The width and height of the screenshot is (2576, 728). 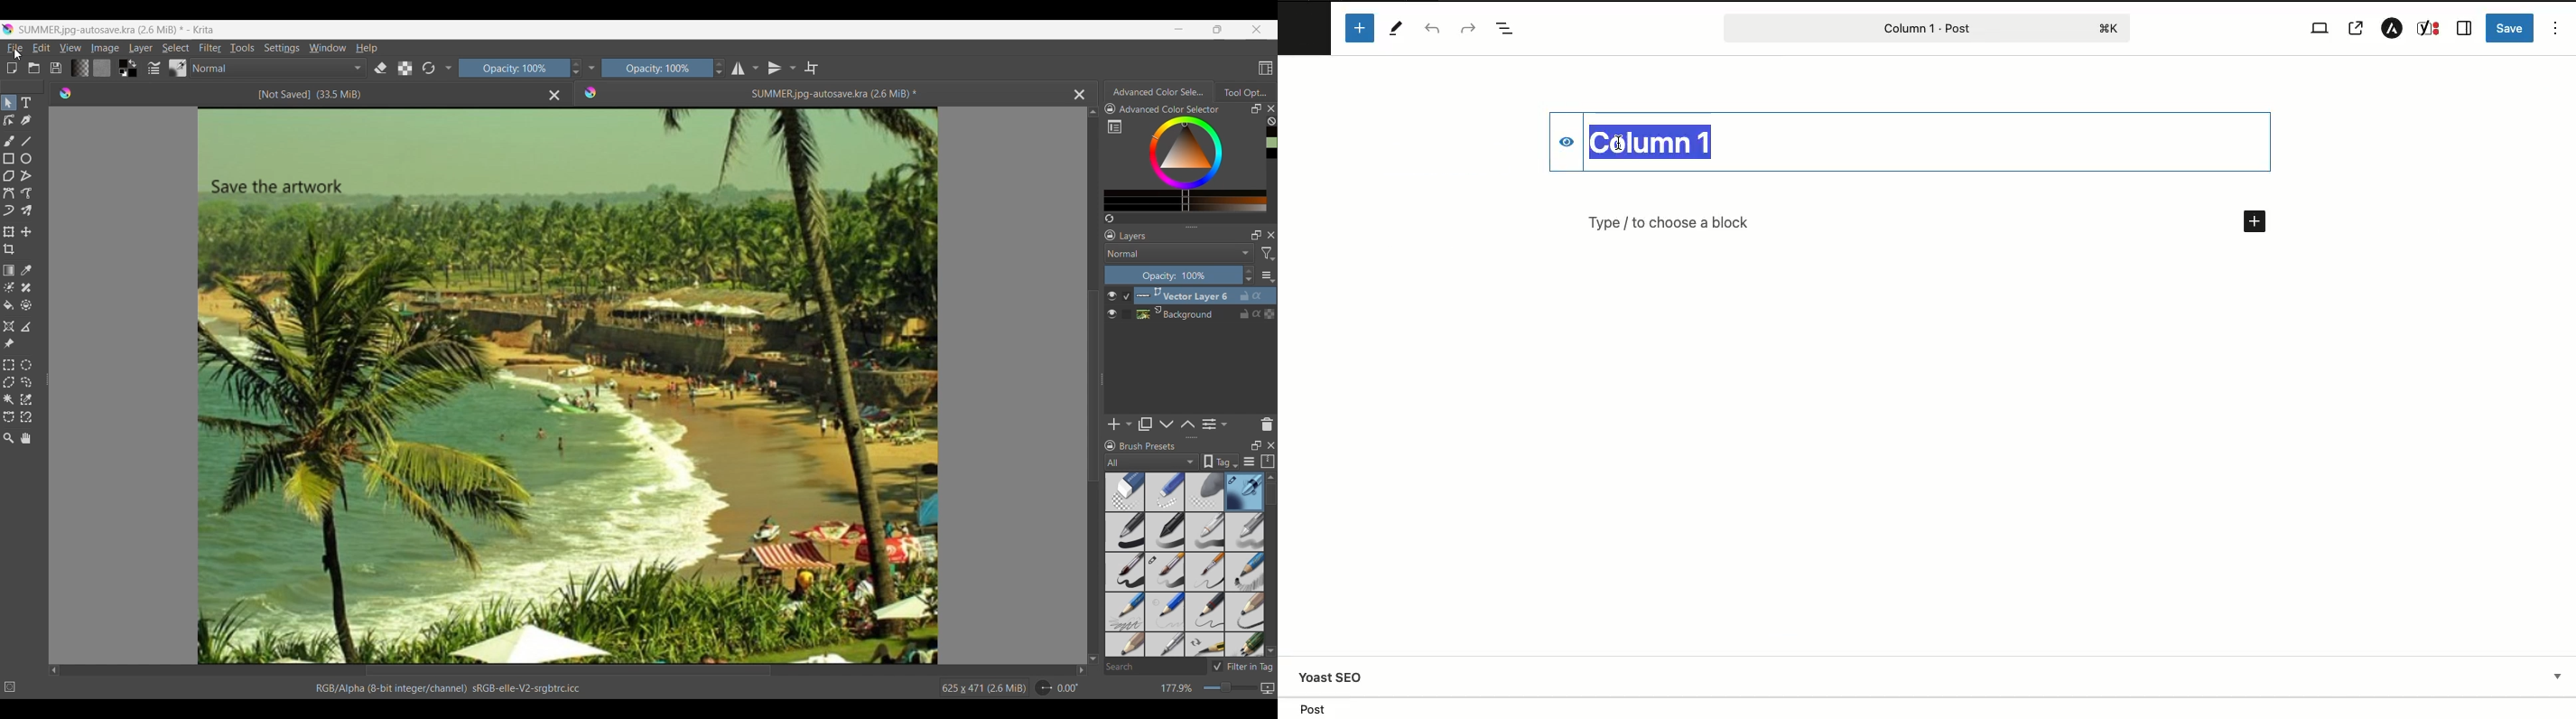 I want to click on Mode options, so click(x=1180, y=253).